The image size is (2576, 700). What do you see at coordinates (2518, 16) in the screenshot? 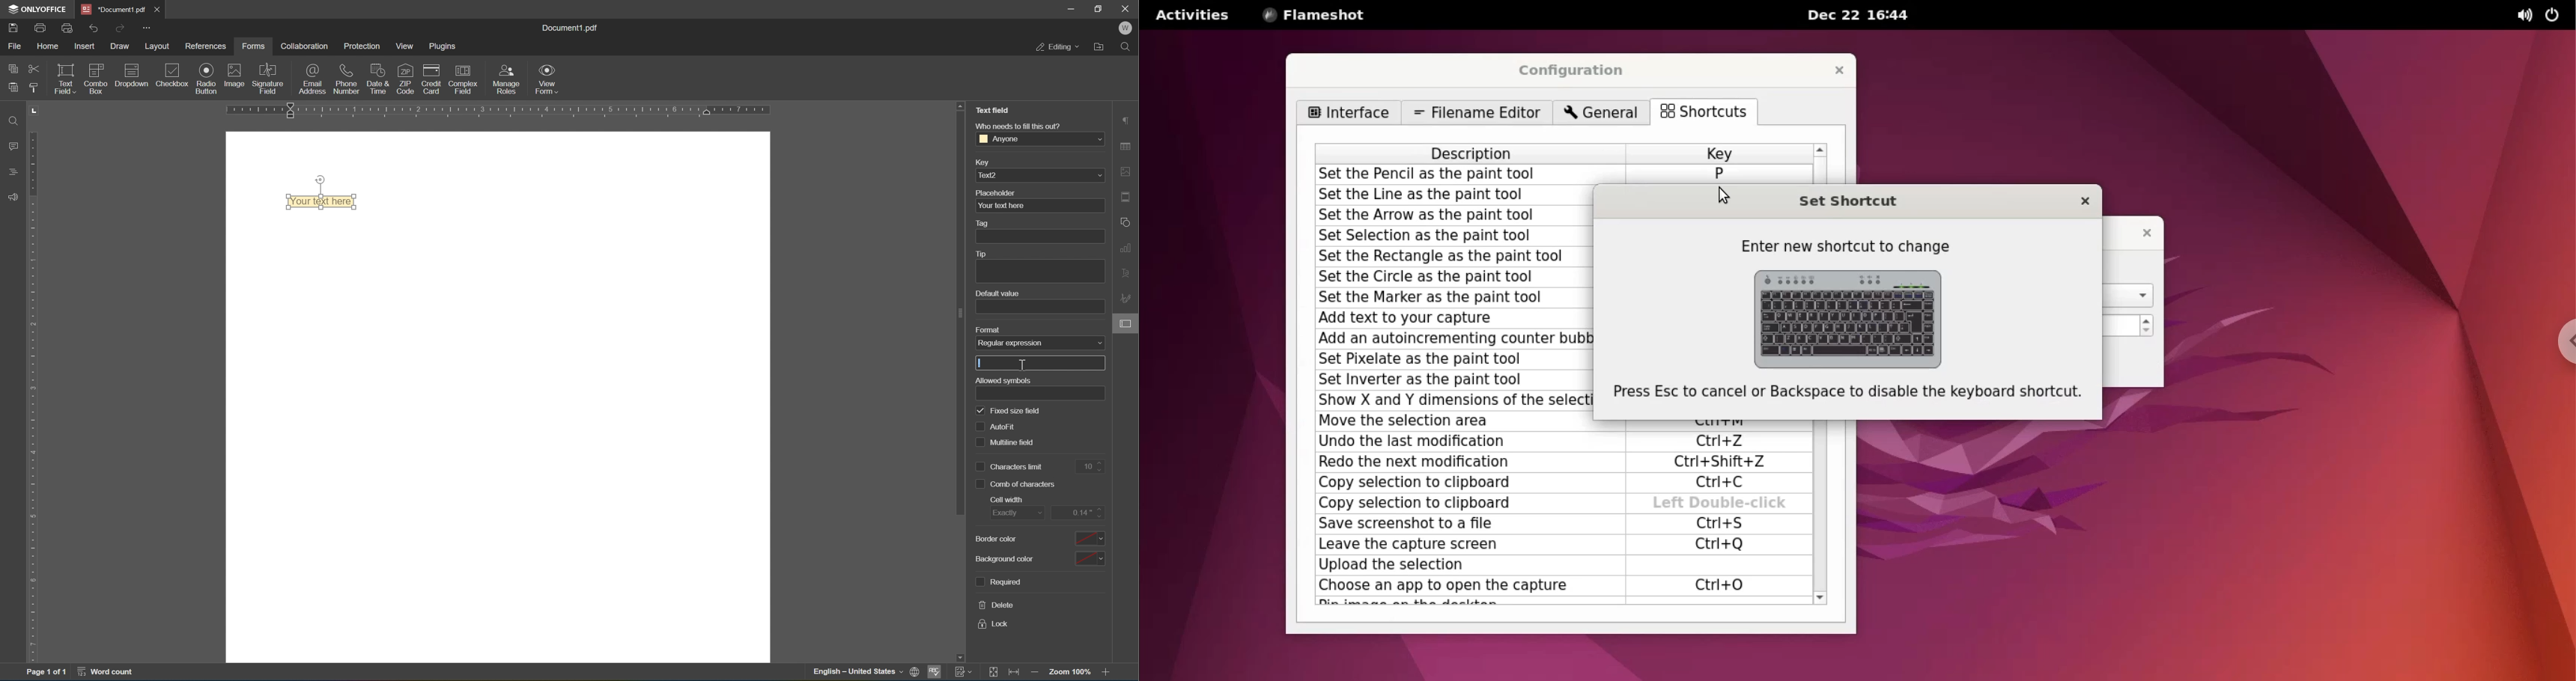
I see `sound options` at bounding box center [2518, 16].